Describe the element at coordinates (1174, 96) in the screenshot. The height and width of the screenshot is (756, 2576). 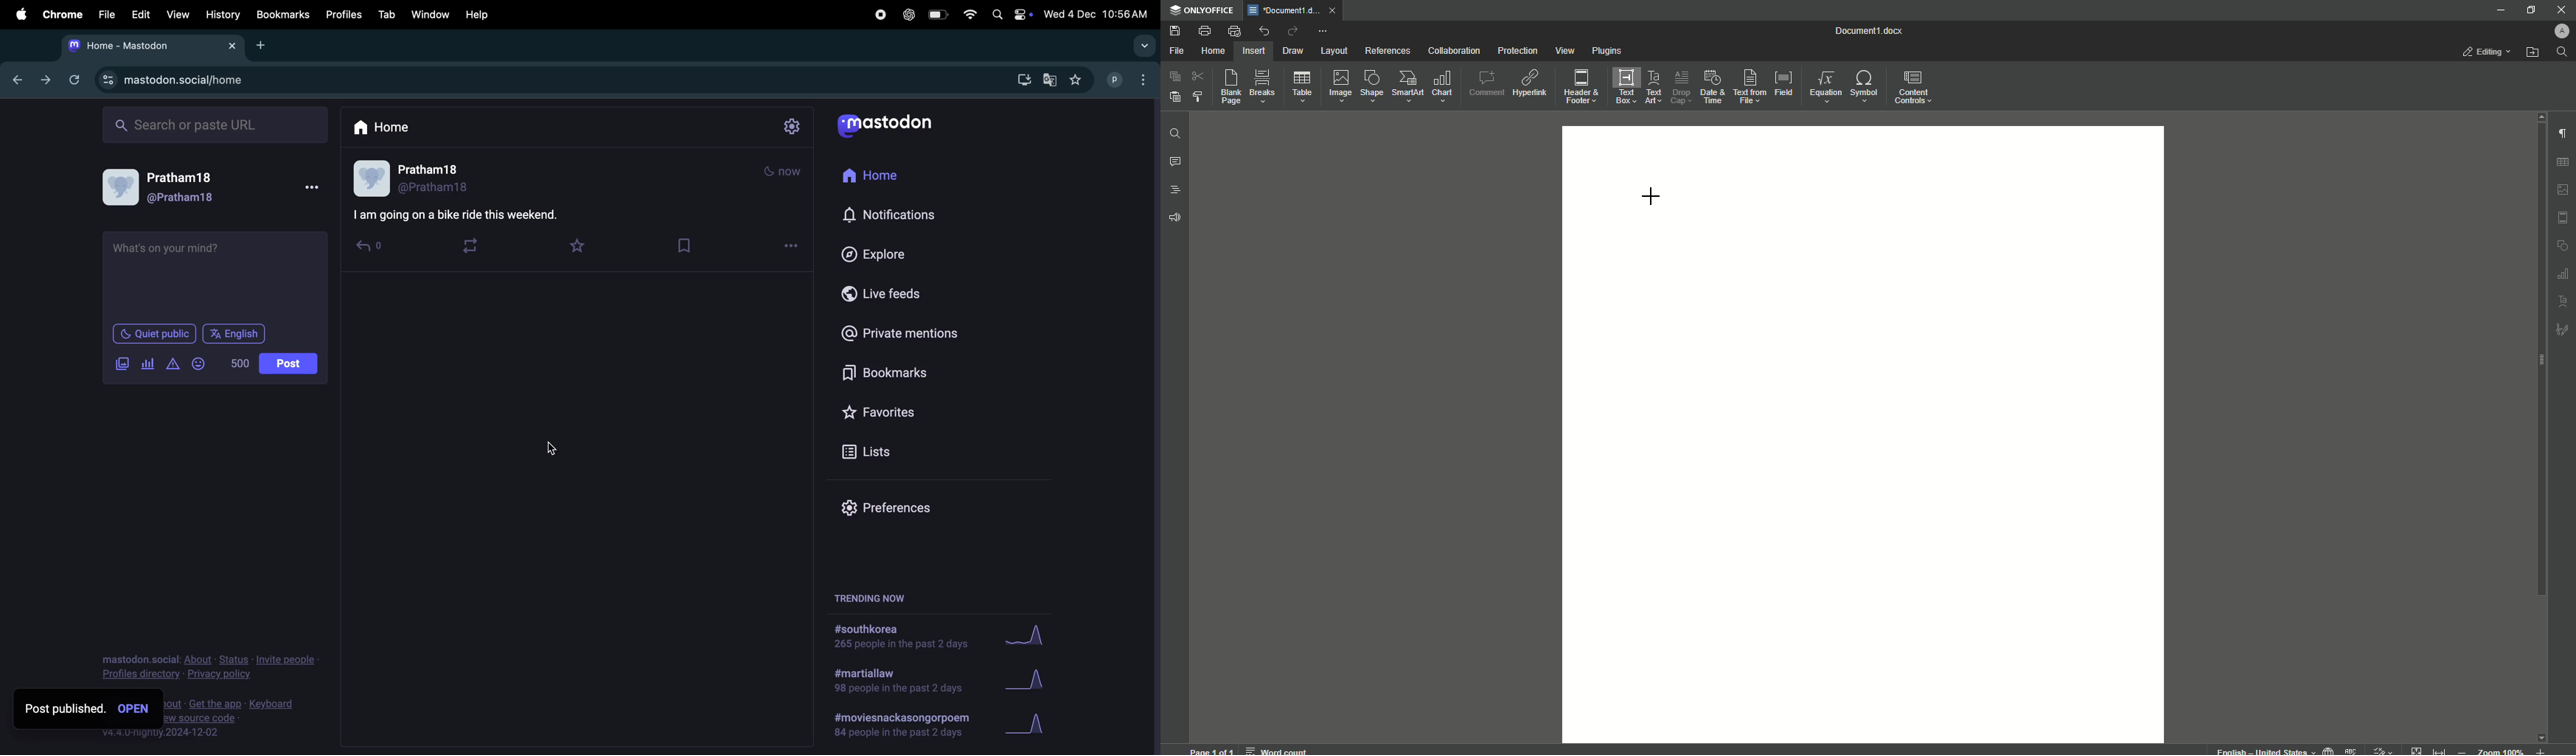
I see `Paste` at that location.